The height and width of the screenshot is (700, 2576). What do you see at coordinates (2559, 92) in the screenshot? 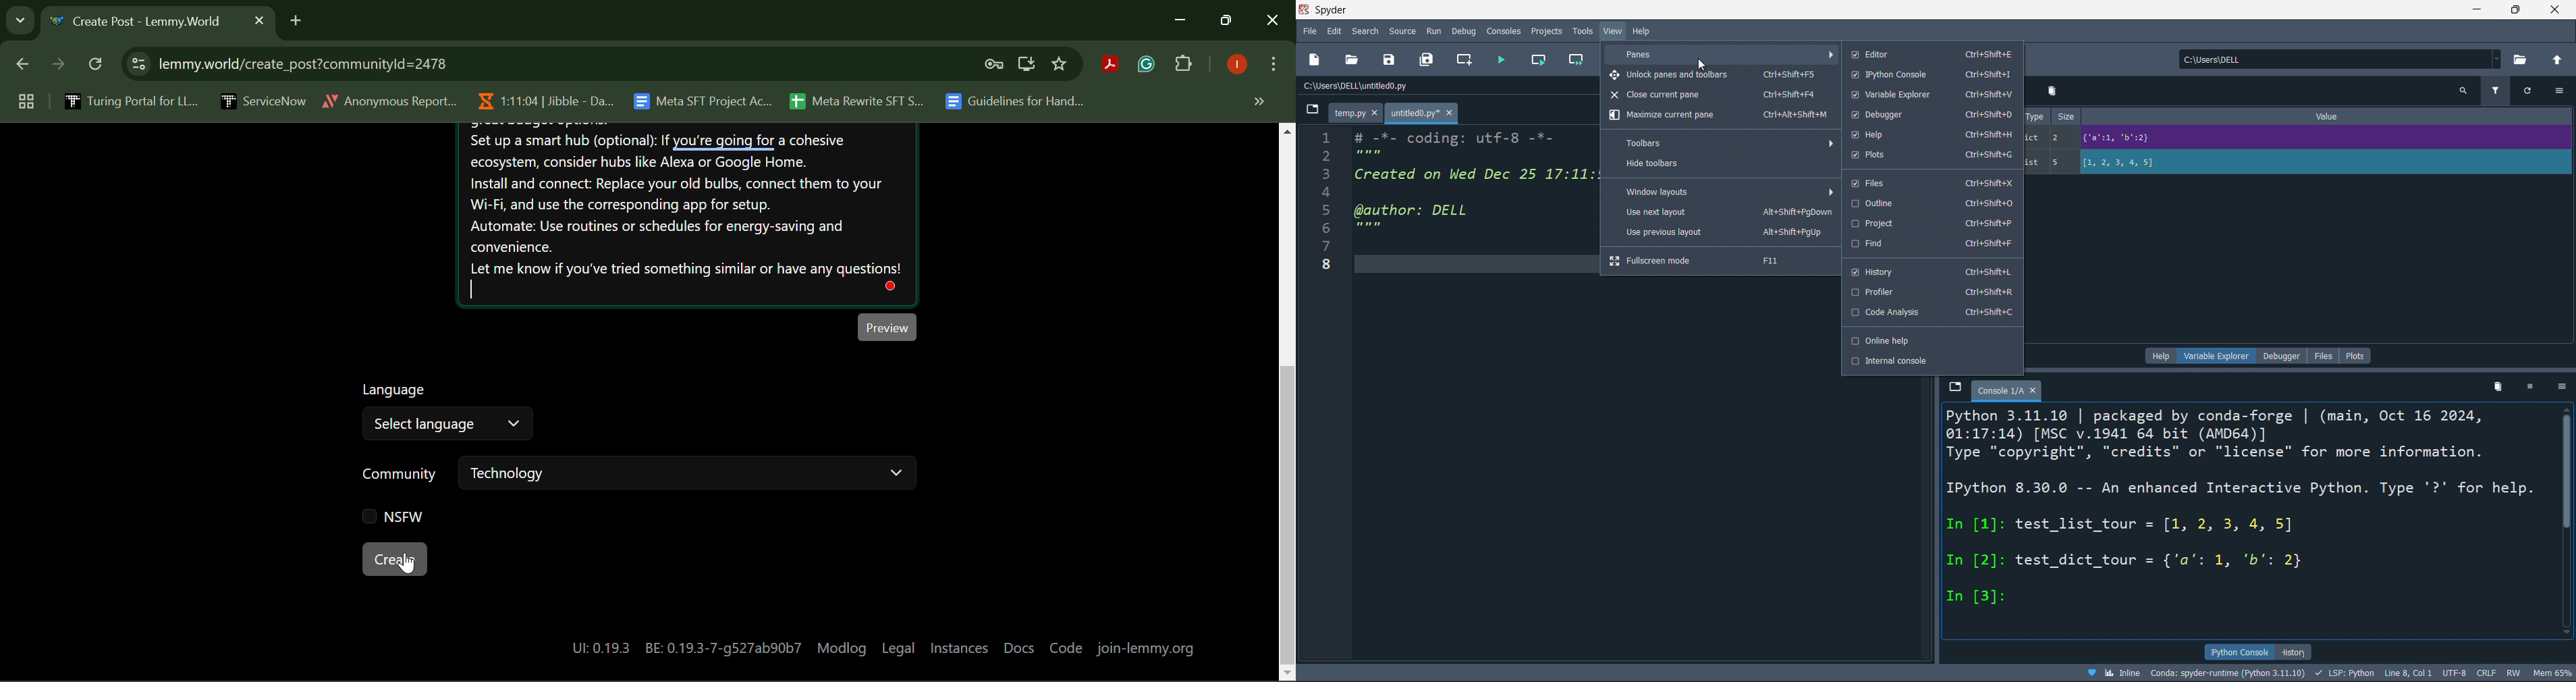
I see `more options` at bounding box center [2559, 92].